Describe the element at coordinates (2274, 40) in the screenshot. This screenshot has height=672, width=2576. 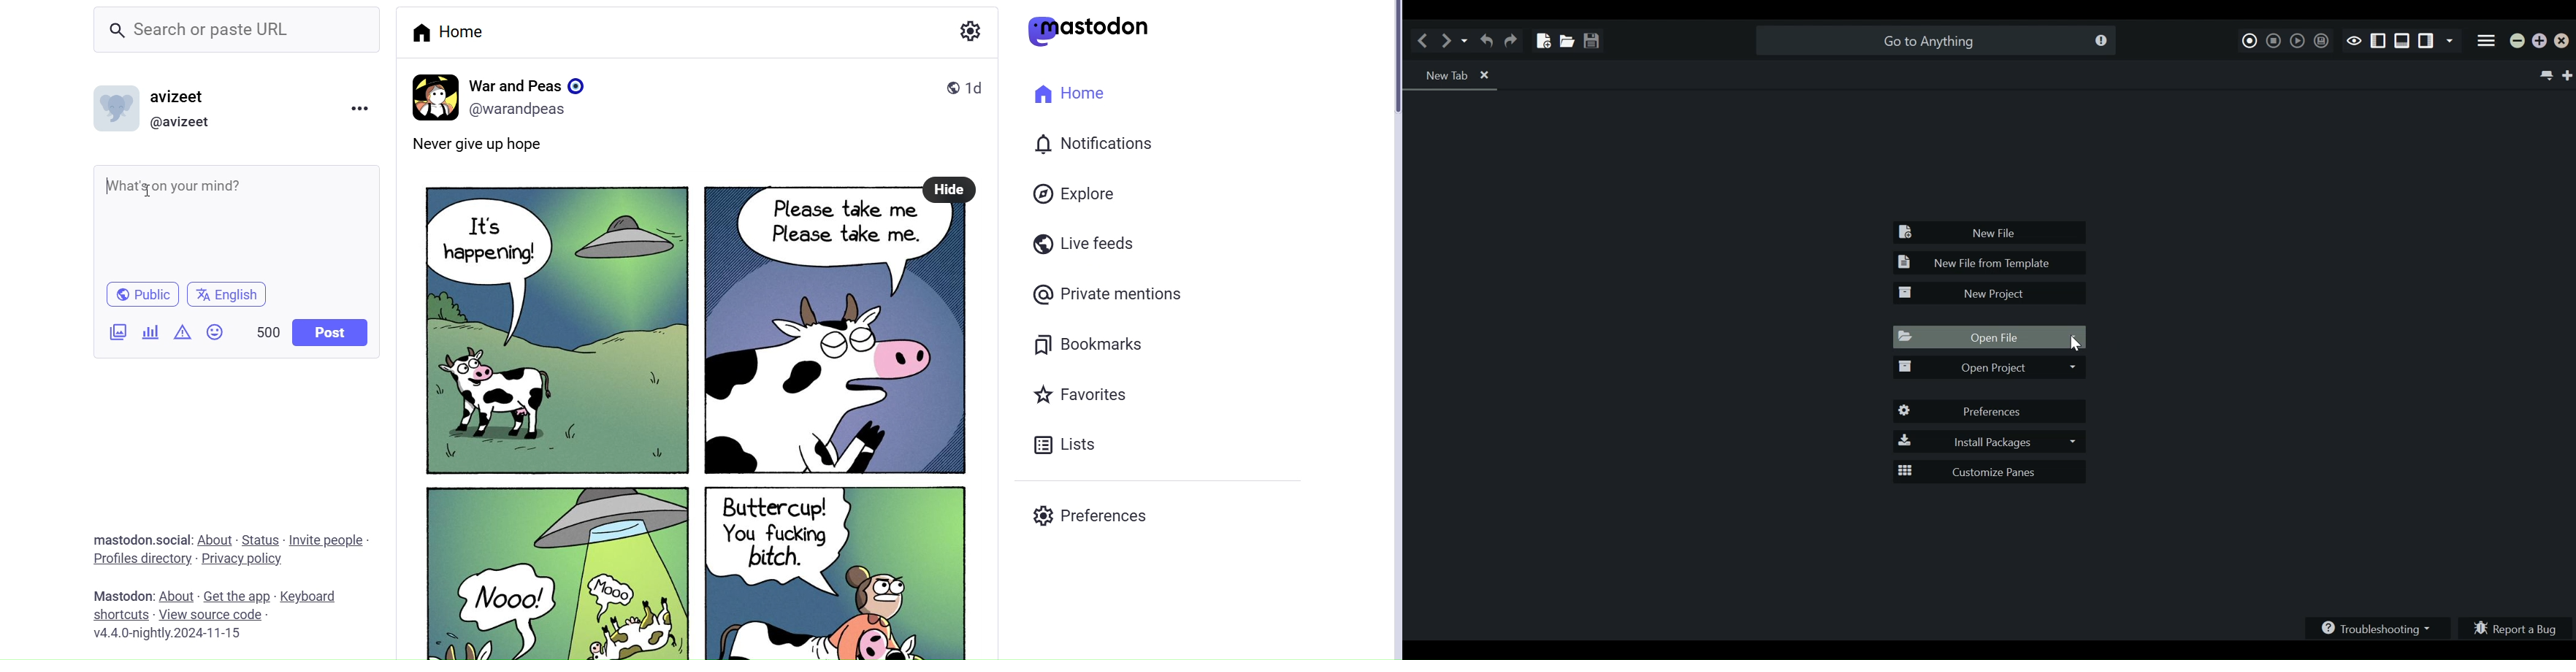
I see `Stop Recording Macro` at that location.